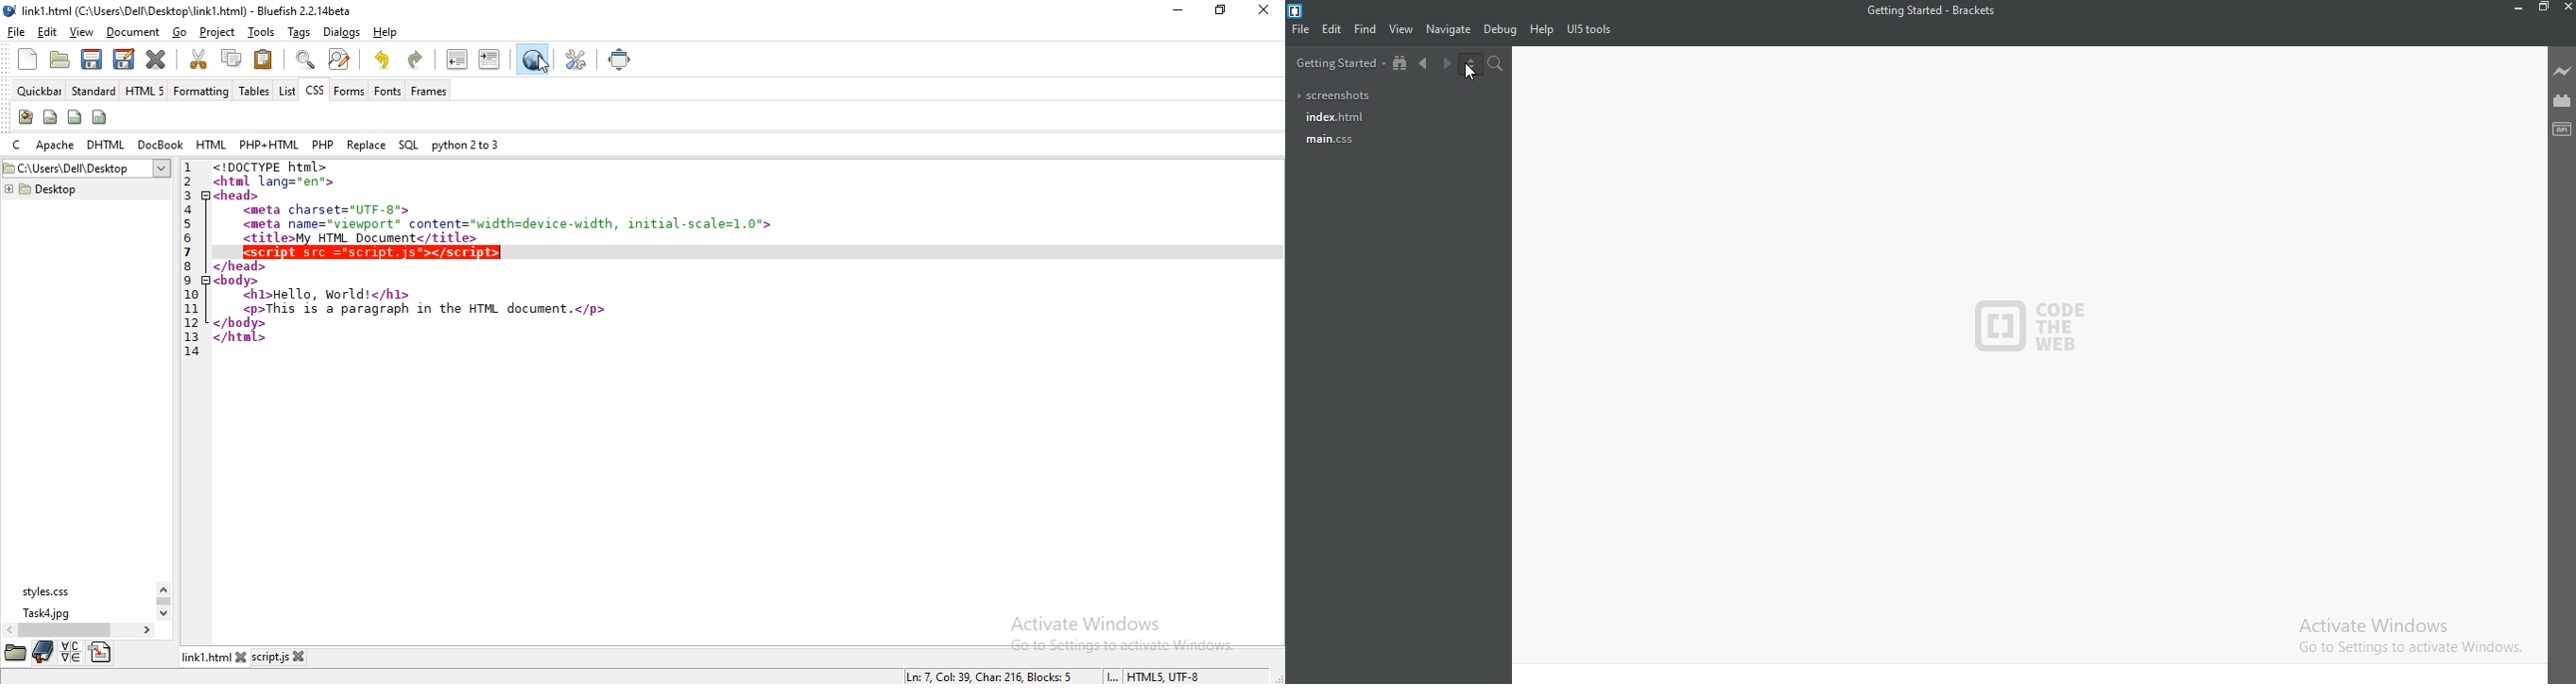  I want to click on preview in browser, so click(533, 58).